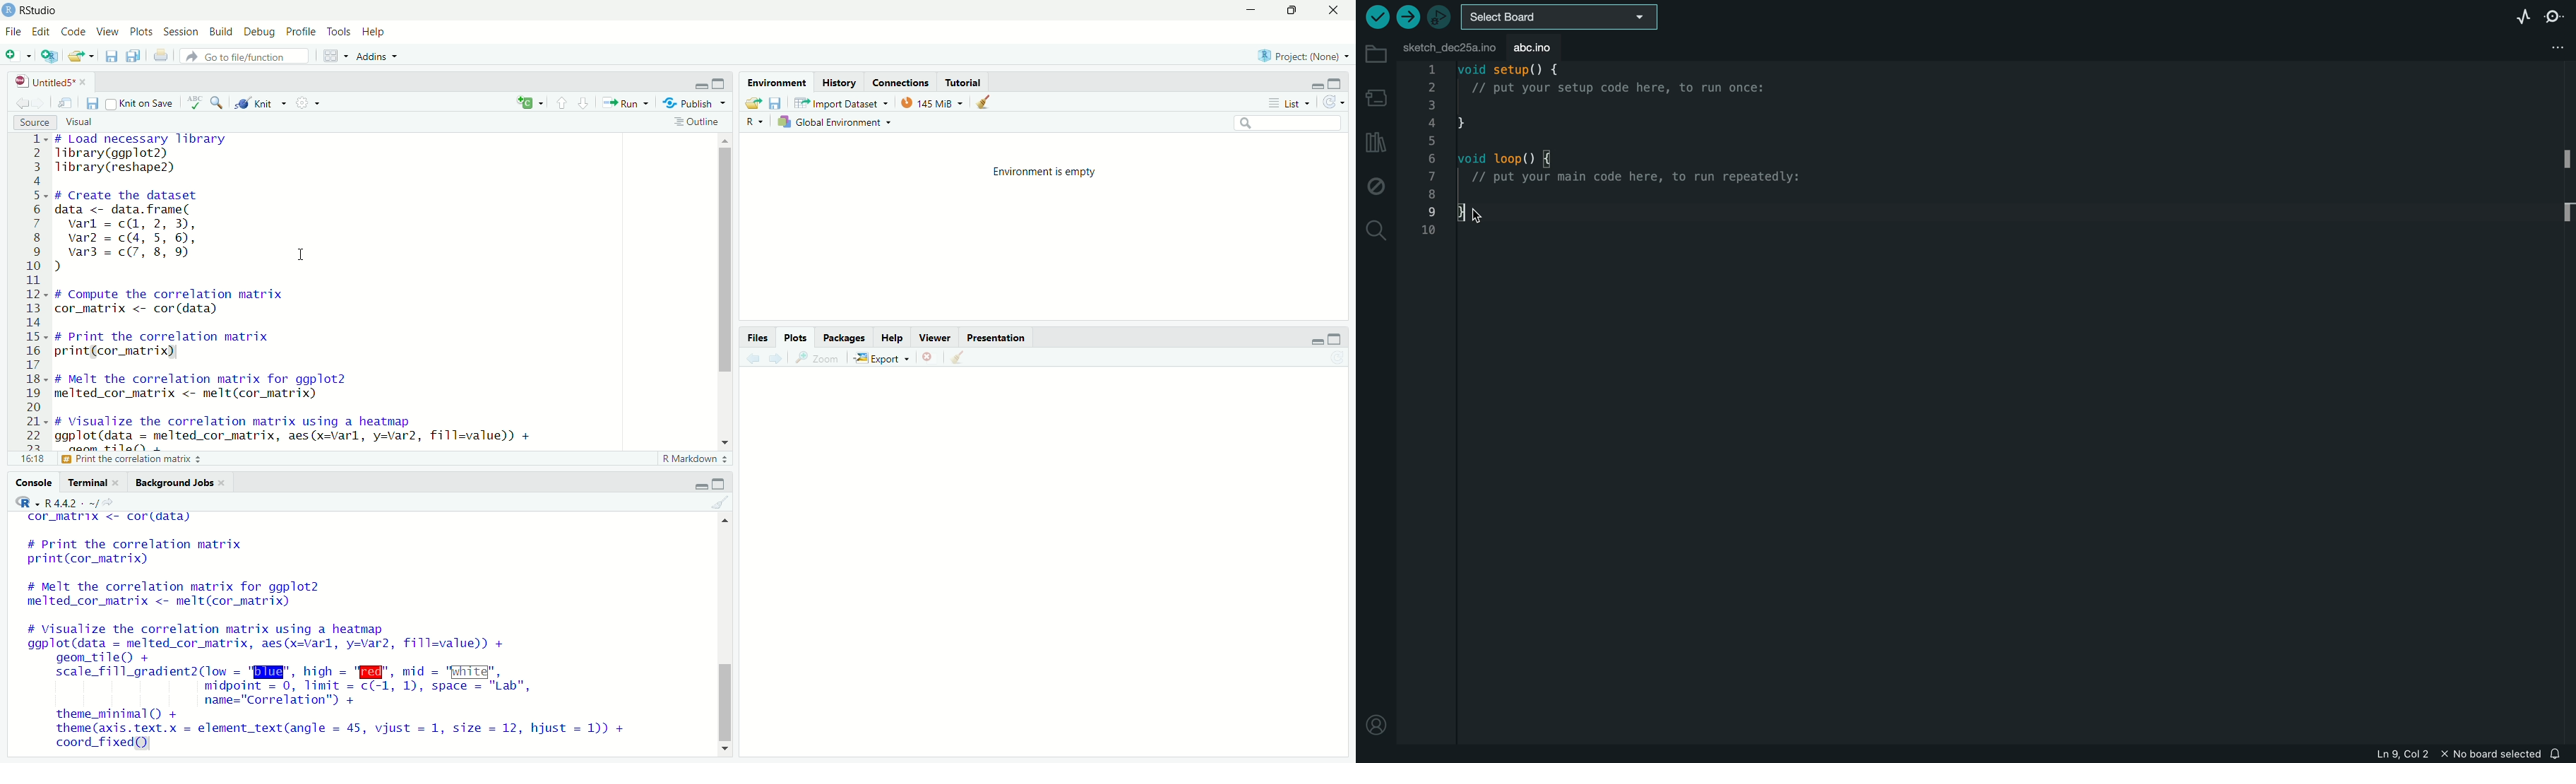  What do you see at coordinates (756, 122) in the screenshot?
I see `R language` at bounding box center [756, 122].